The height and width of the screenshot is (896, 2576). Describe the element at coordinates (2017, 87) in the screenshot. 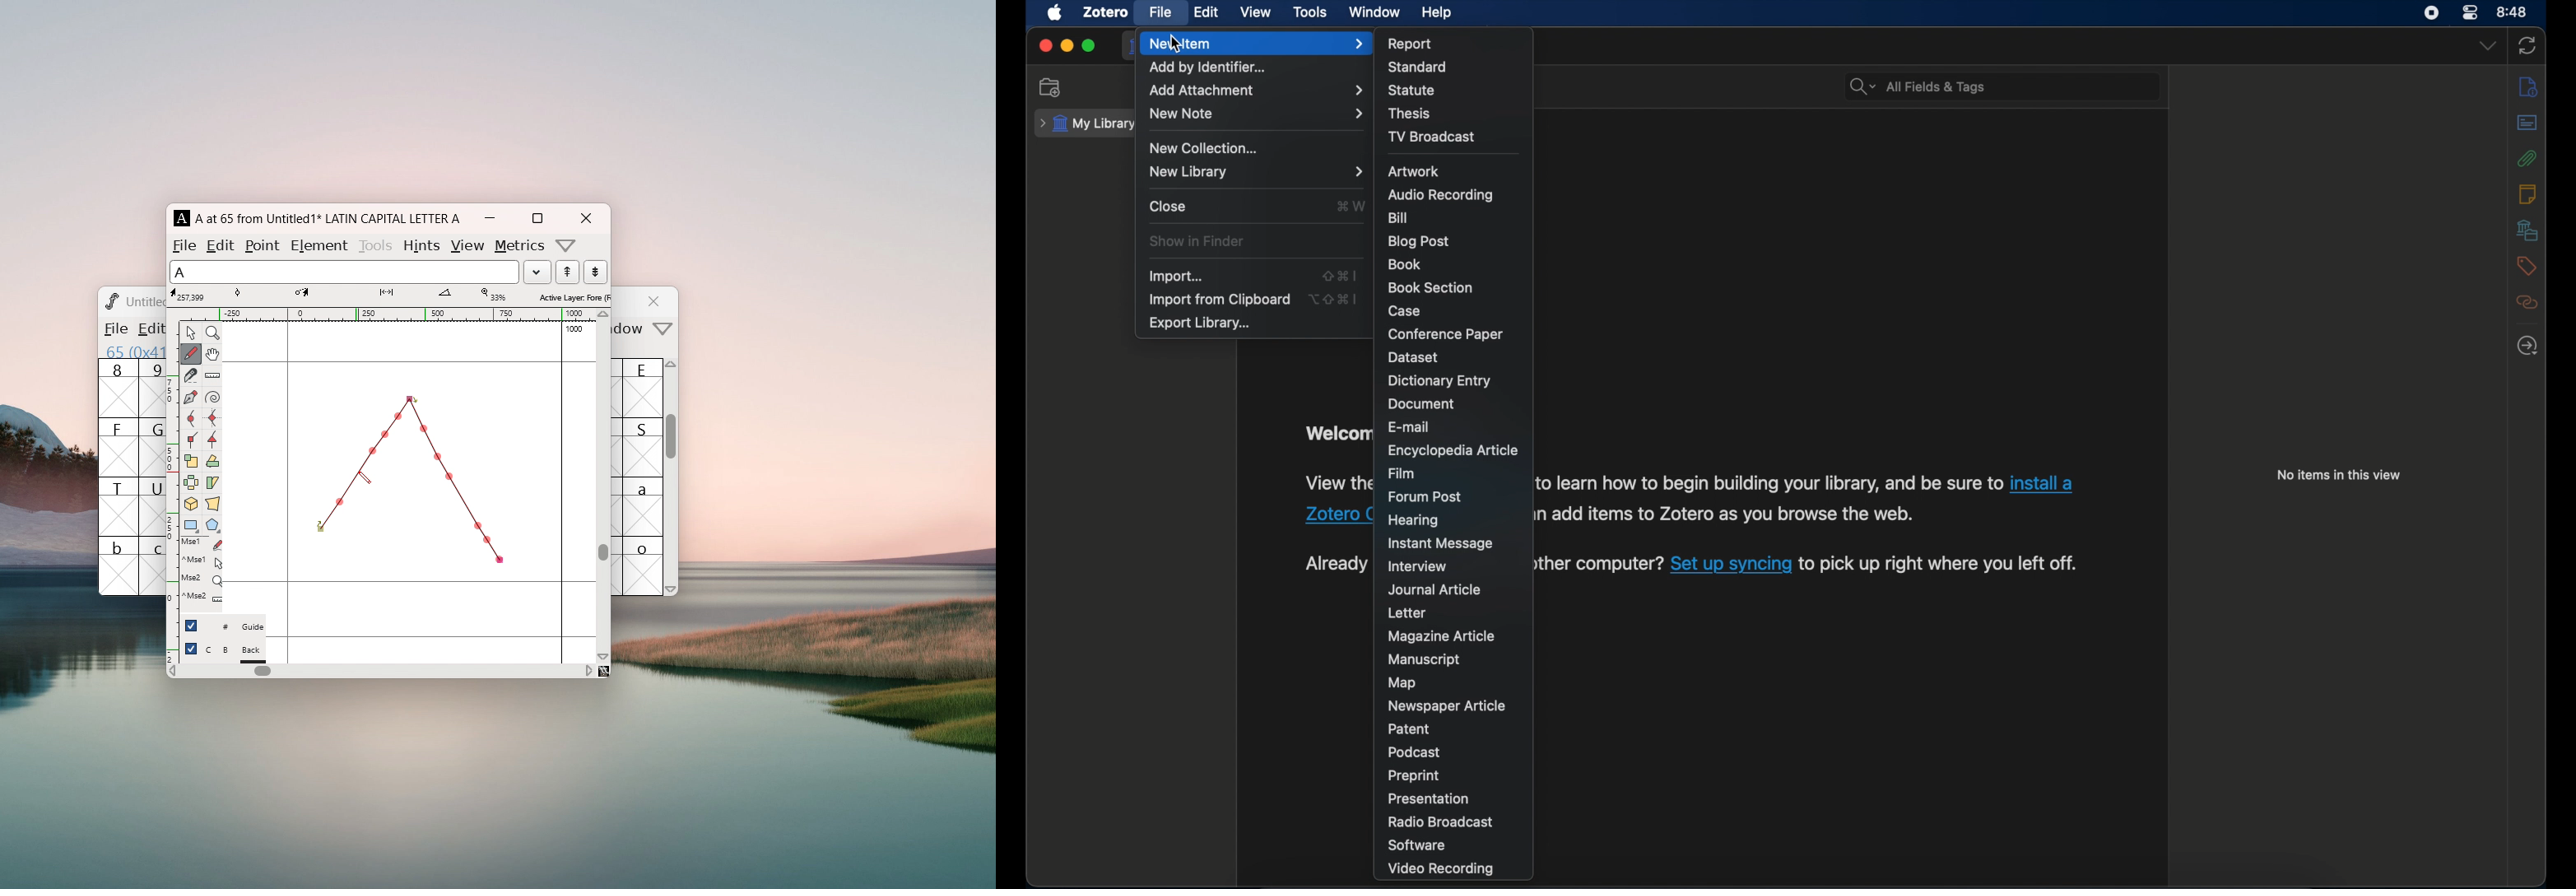

I see `search bar input` at that location.